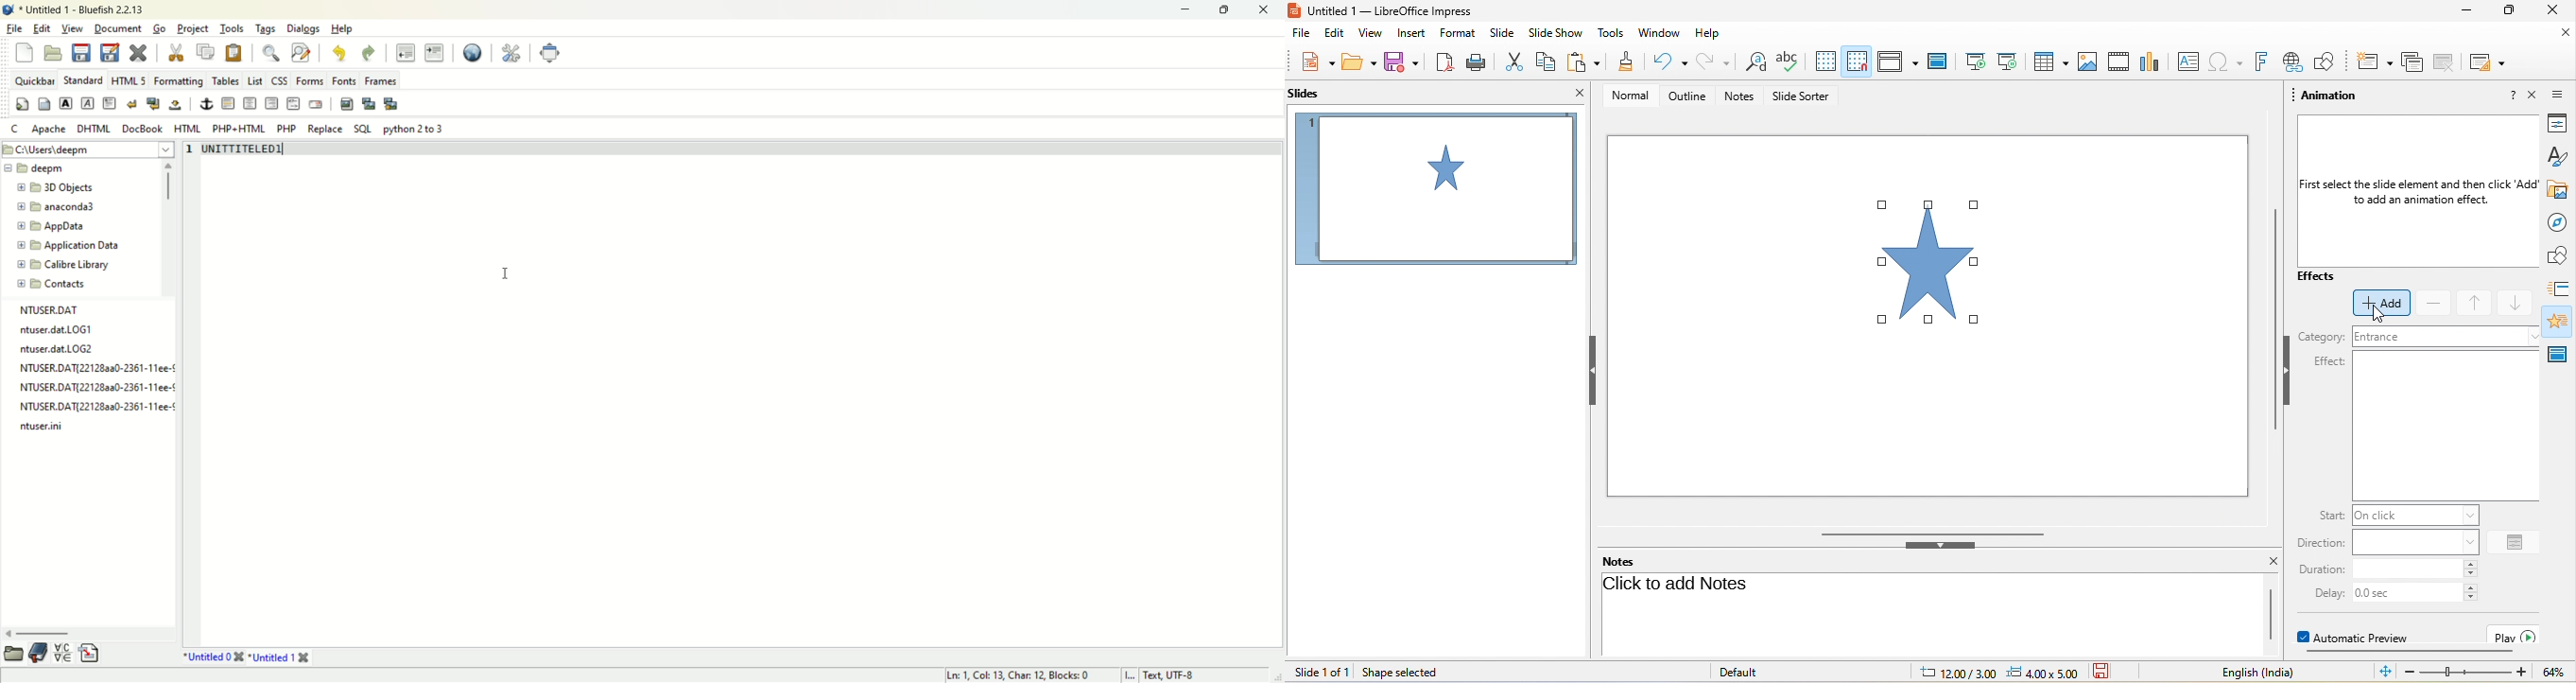 Image resolution: width=2576 pixels, height=700 pixels. What do you see at coordinates (2288, 375) in the screenshot?
I see `hide` at bounding box center [2288, 375].